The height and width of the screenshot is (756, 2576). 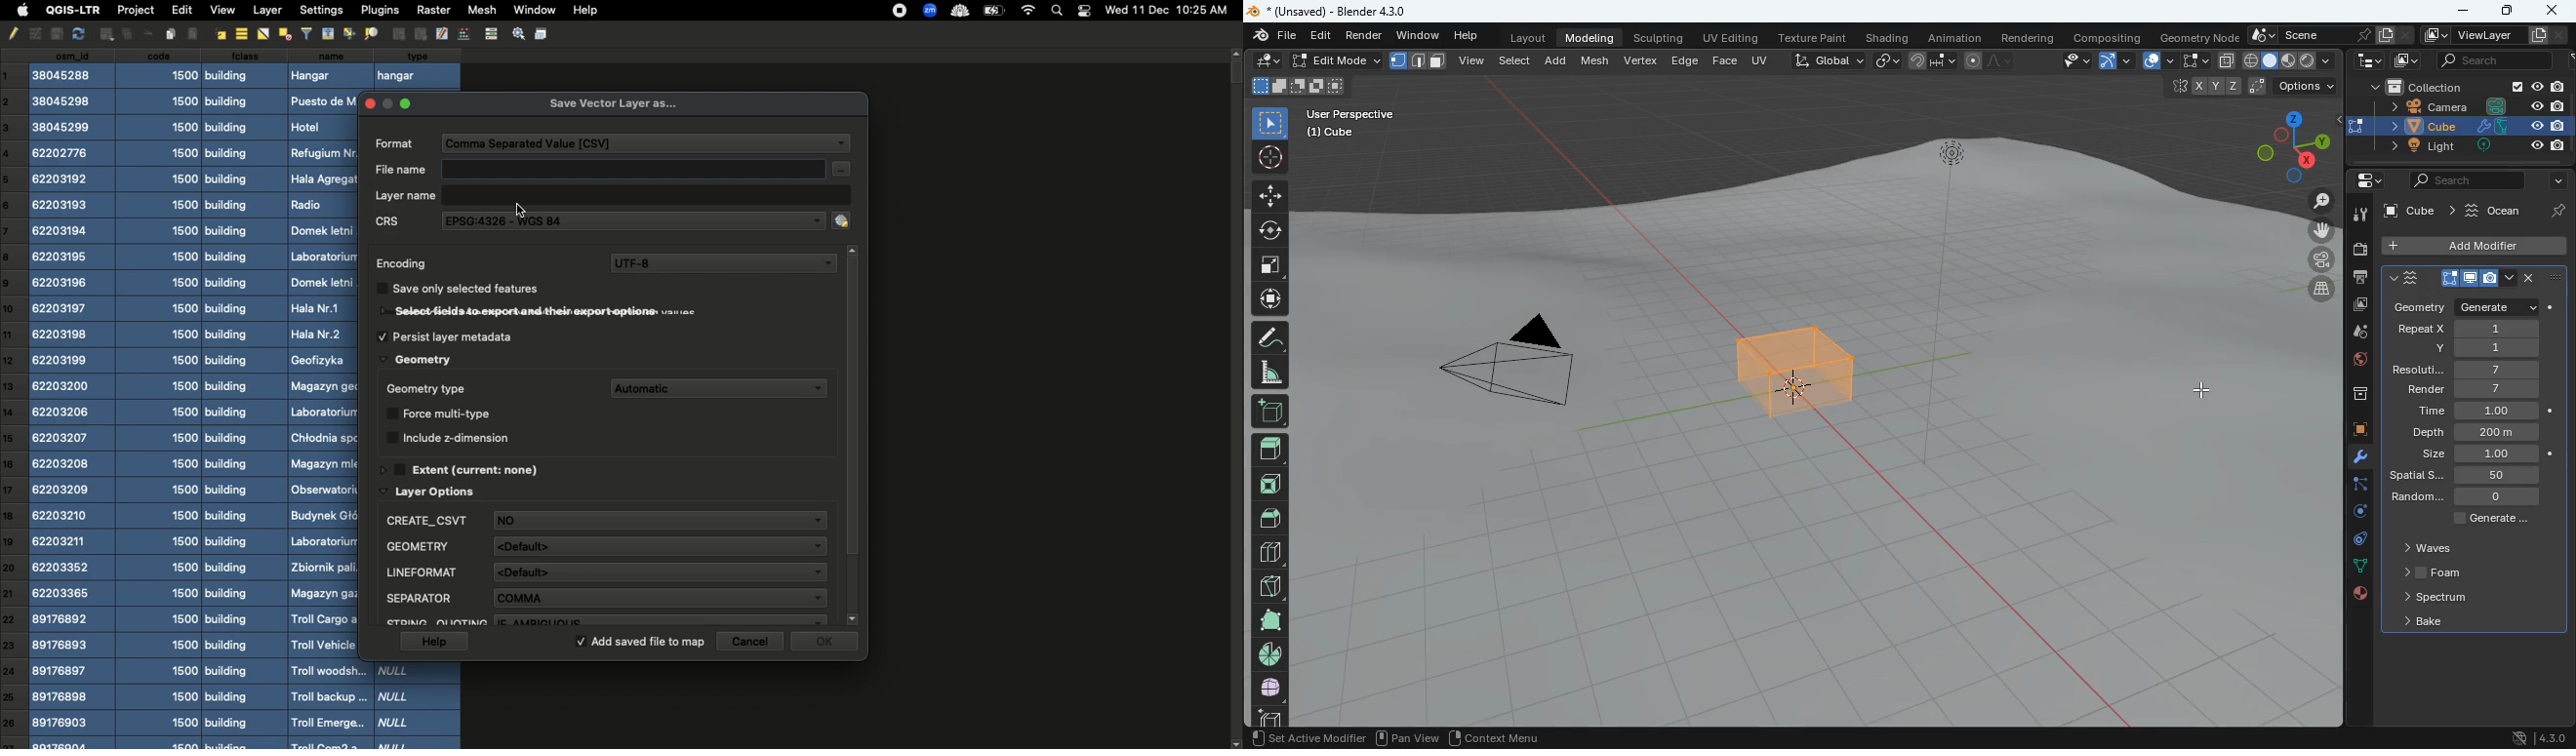 What do you see at coordinates (603, 518) in the screenshot?
I see `Description` at bounding box center [603, 518].